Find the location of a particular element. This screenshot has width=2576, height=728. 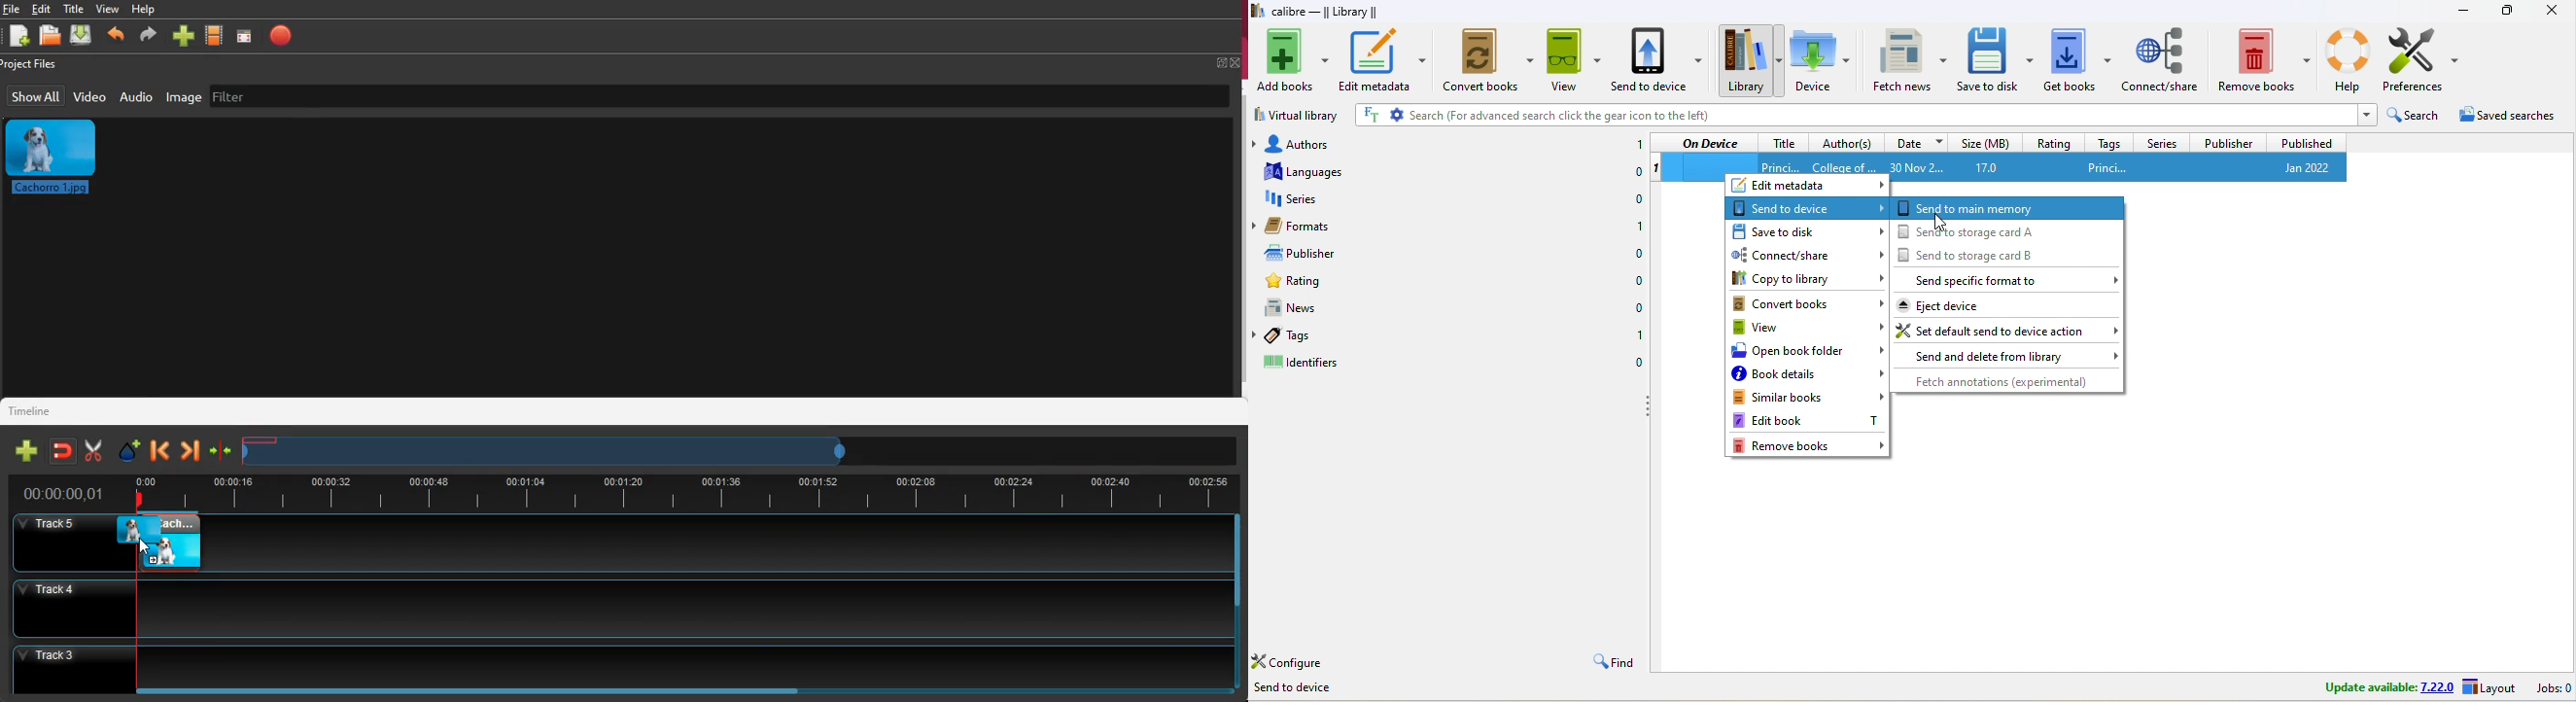

new is located at coordinates (27, 451).